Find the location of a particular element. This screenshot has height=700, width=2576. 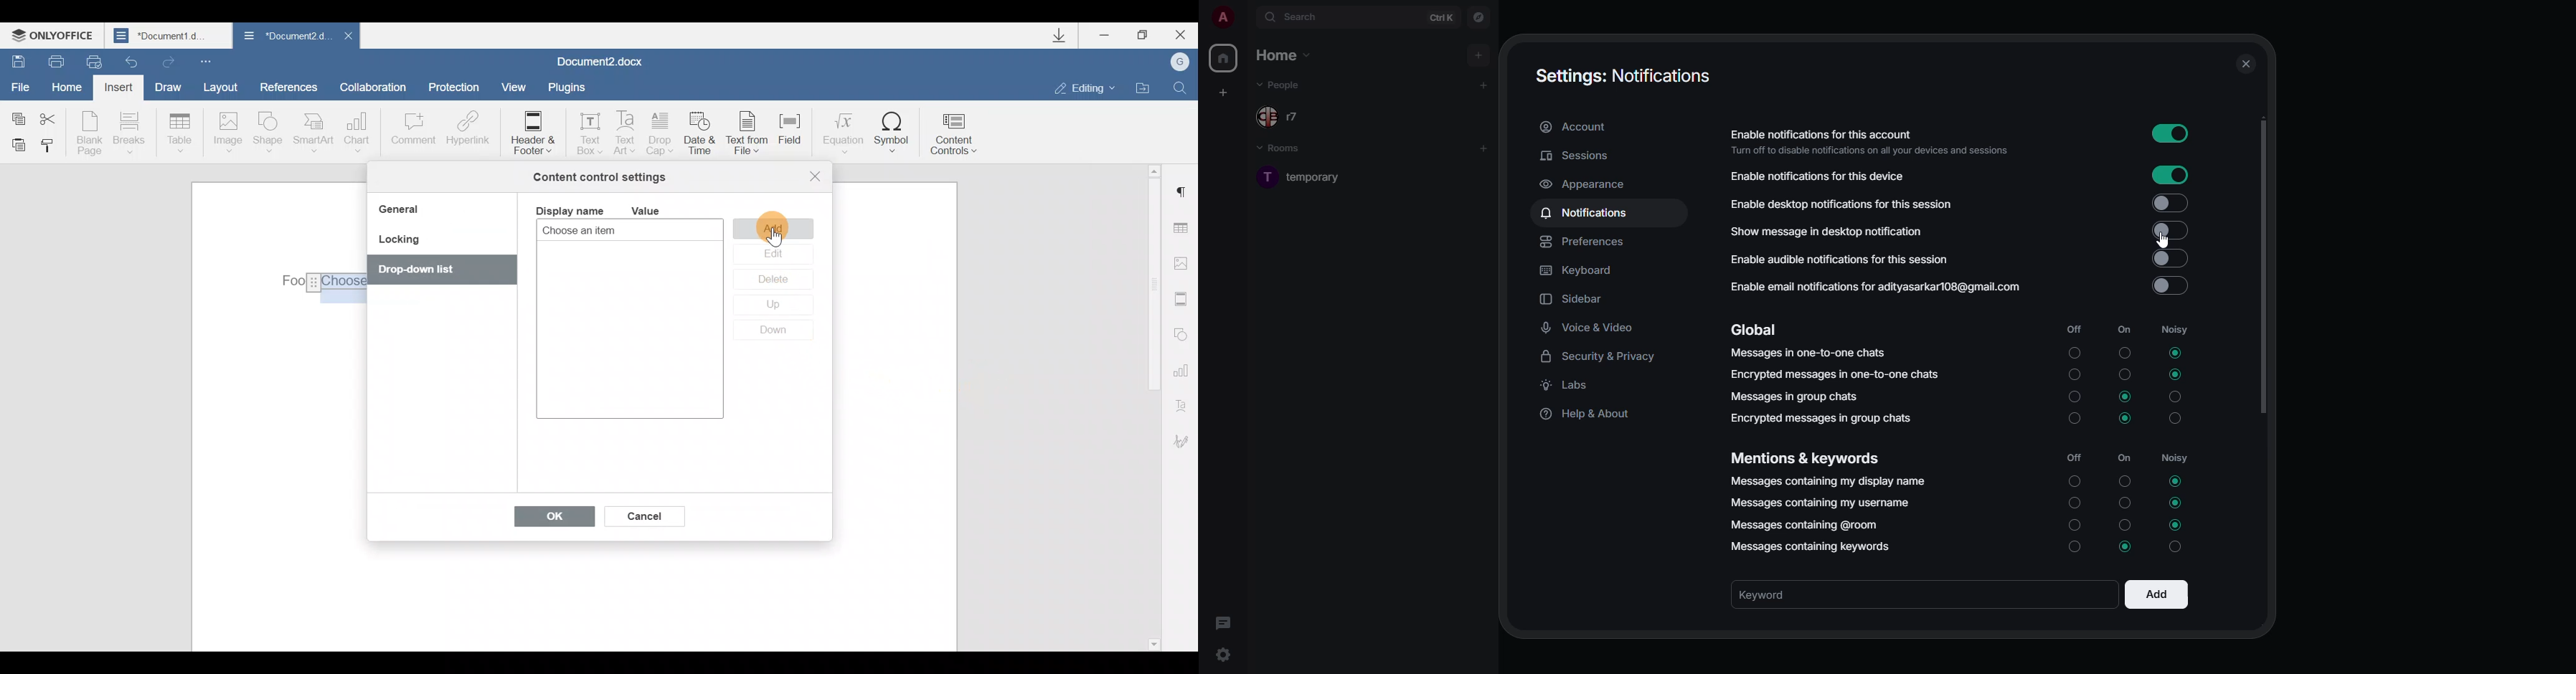

Symbol is located at coordinates (892, 132).